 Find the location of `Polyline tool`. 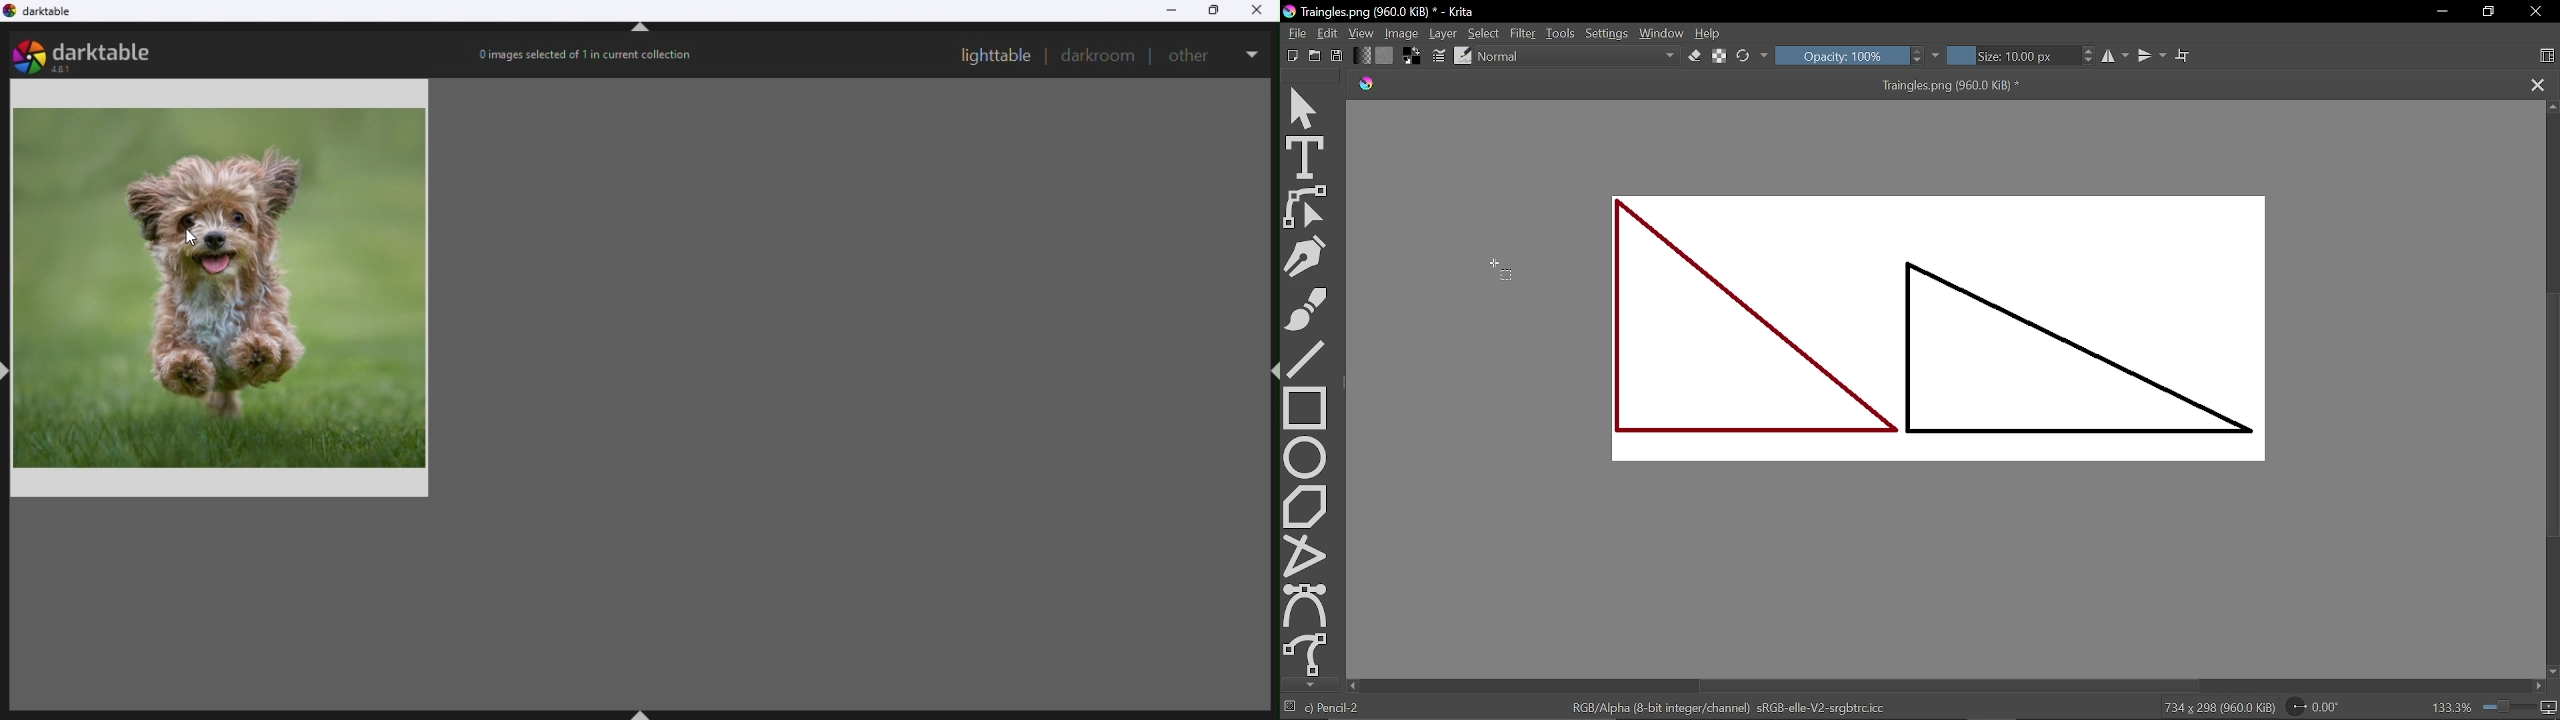

Polyline tool is located at coordinates (1306, 553).